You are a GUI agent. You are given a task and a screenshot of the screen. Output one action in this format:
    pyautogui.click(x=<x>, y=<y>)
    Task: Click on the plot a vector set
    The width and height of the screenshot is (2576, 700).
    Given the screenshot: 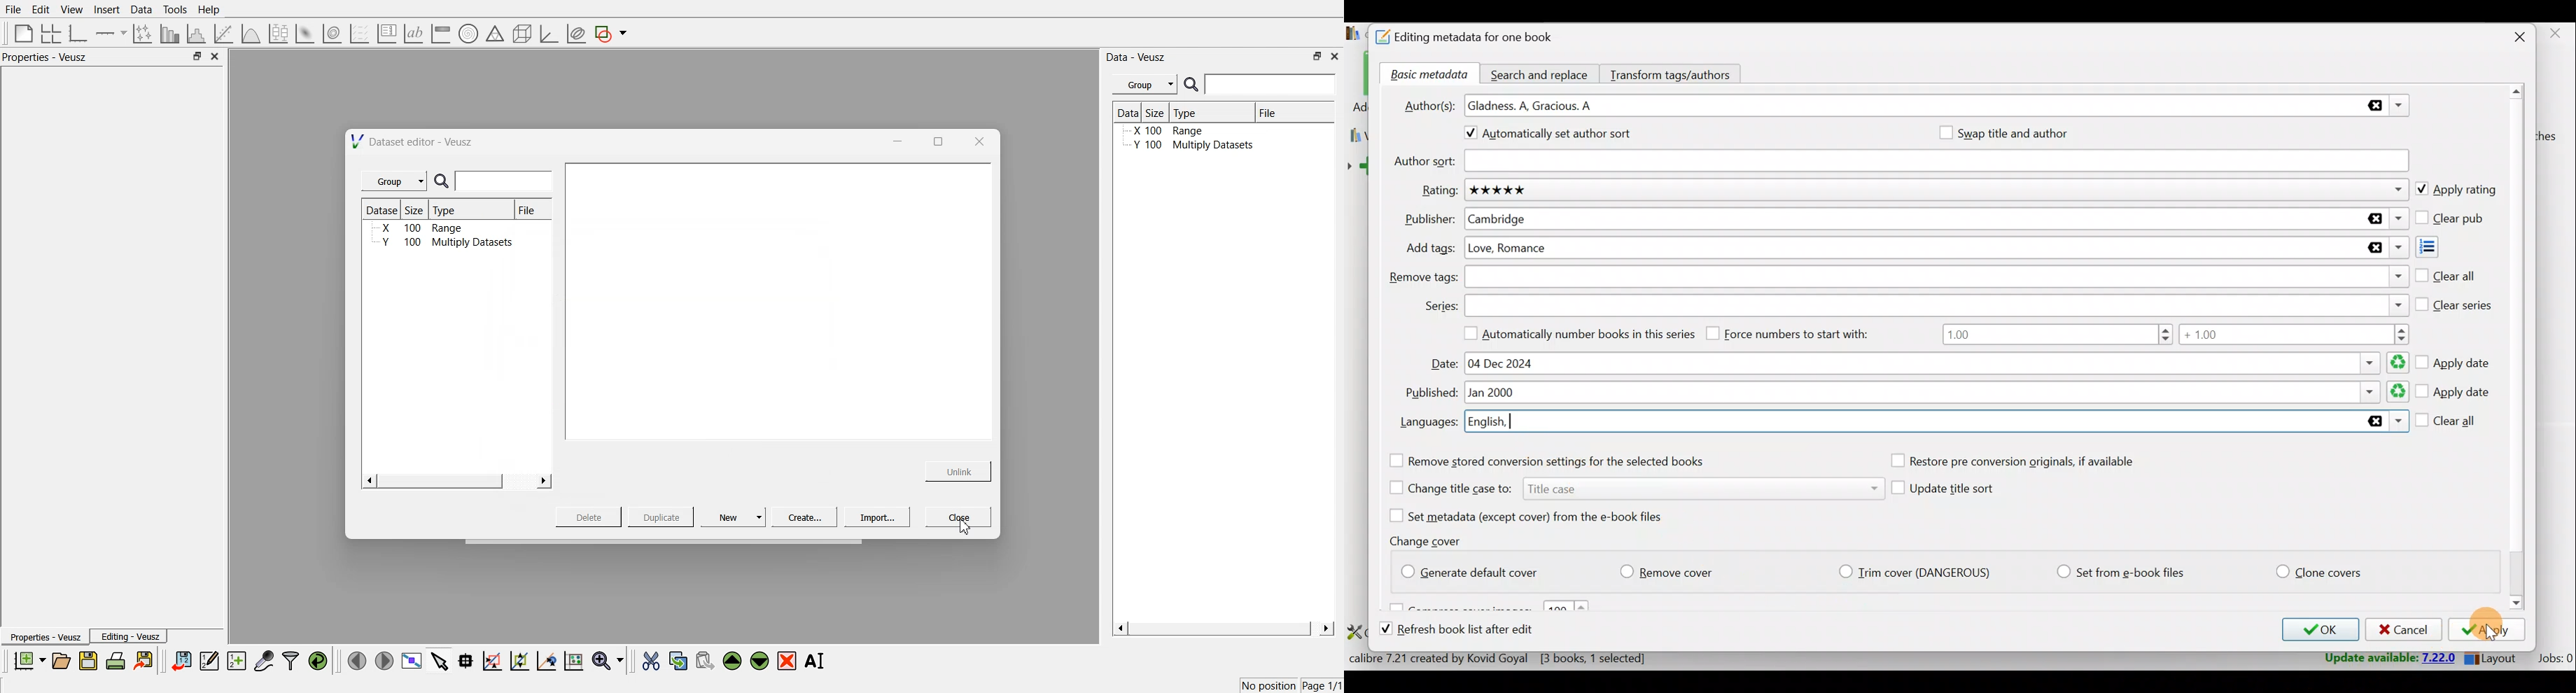 What is the action you would take?
    pyautogui.click(x=360, y=34)
    